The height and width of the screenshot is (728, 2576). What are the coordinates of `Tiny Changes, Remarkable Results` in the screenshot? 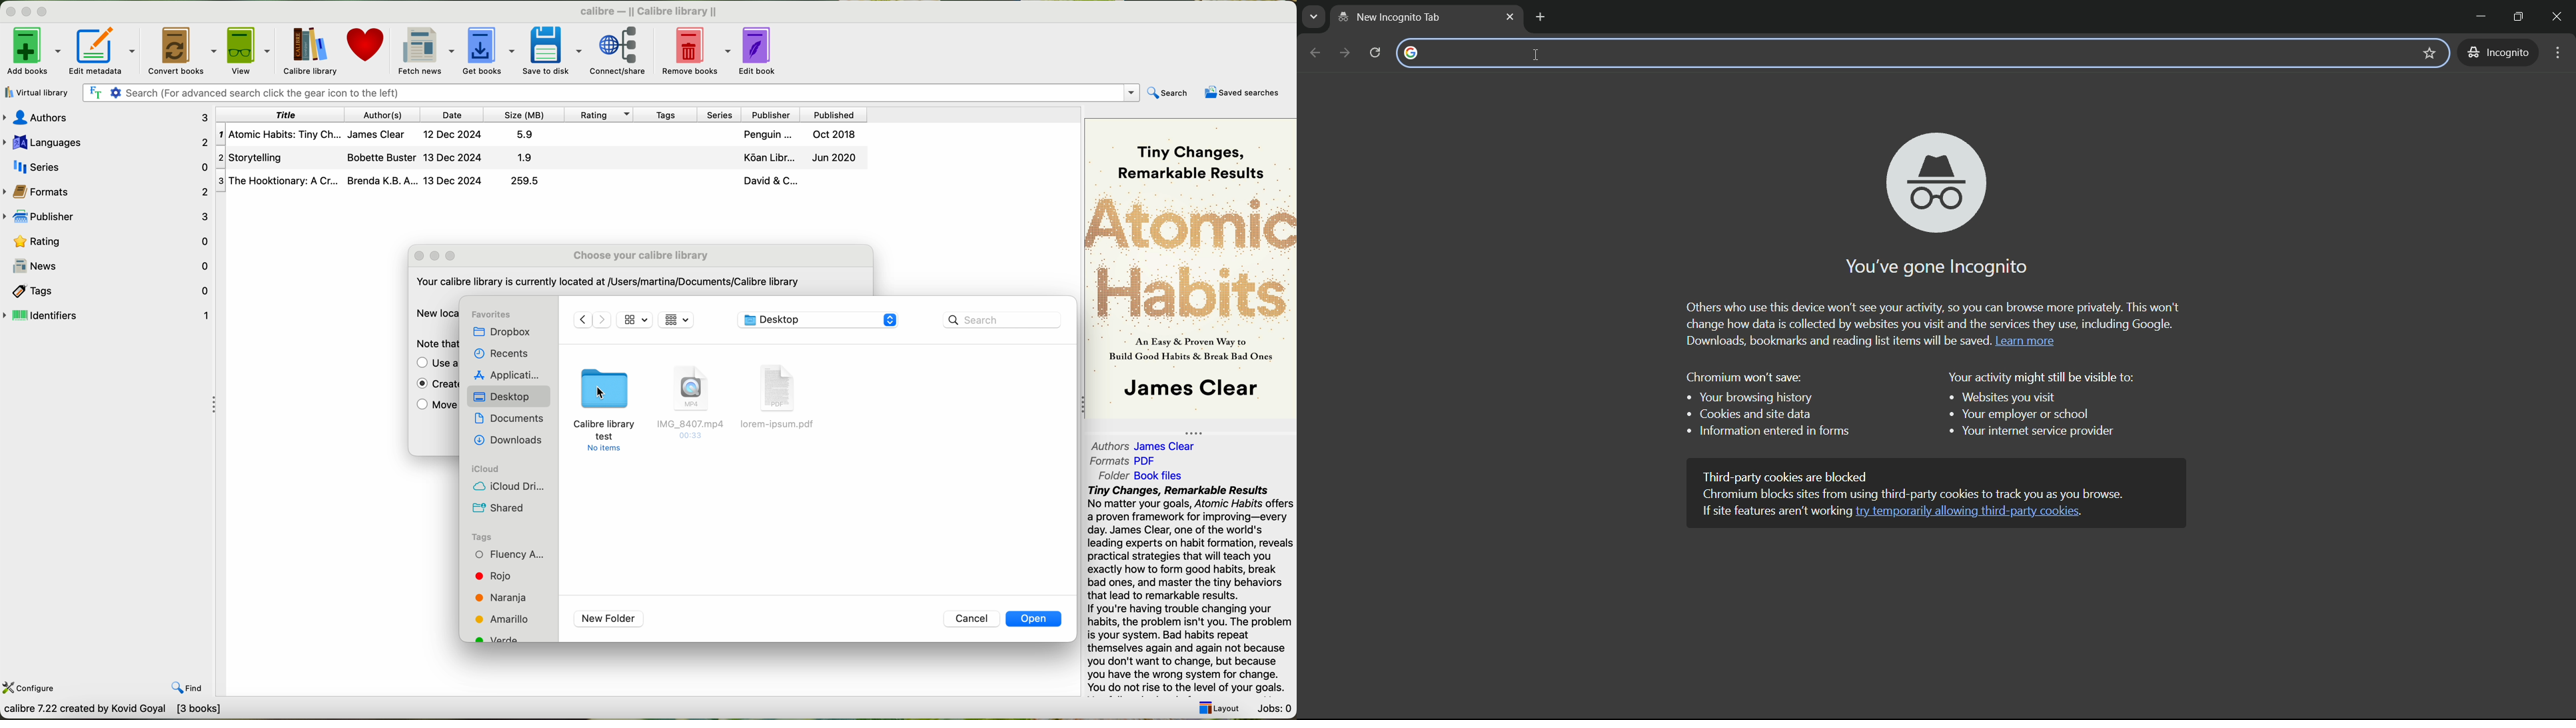 It's located at (1191, 151).